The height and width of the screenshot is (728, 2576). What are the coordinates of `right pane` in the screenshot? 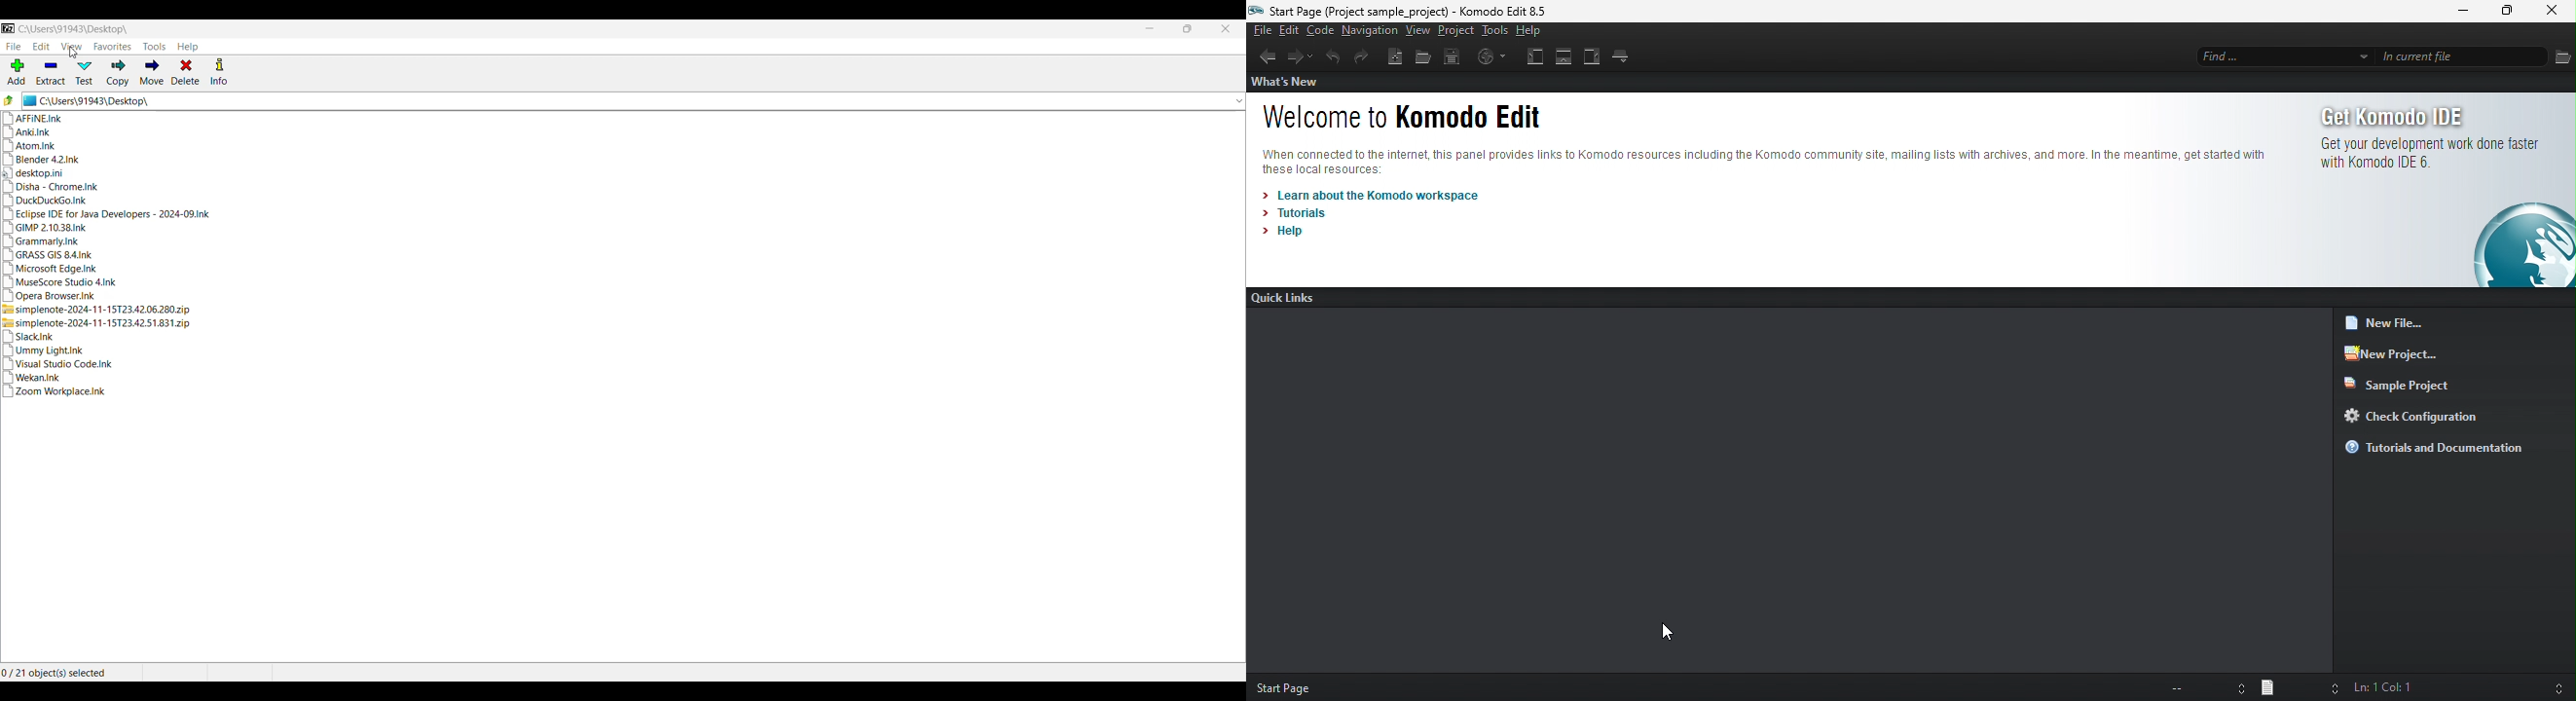 It's located at (1596, 54).